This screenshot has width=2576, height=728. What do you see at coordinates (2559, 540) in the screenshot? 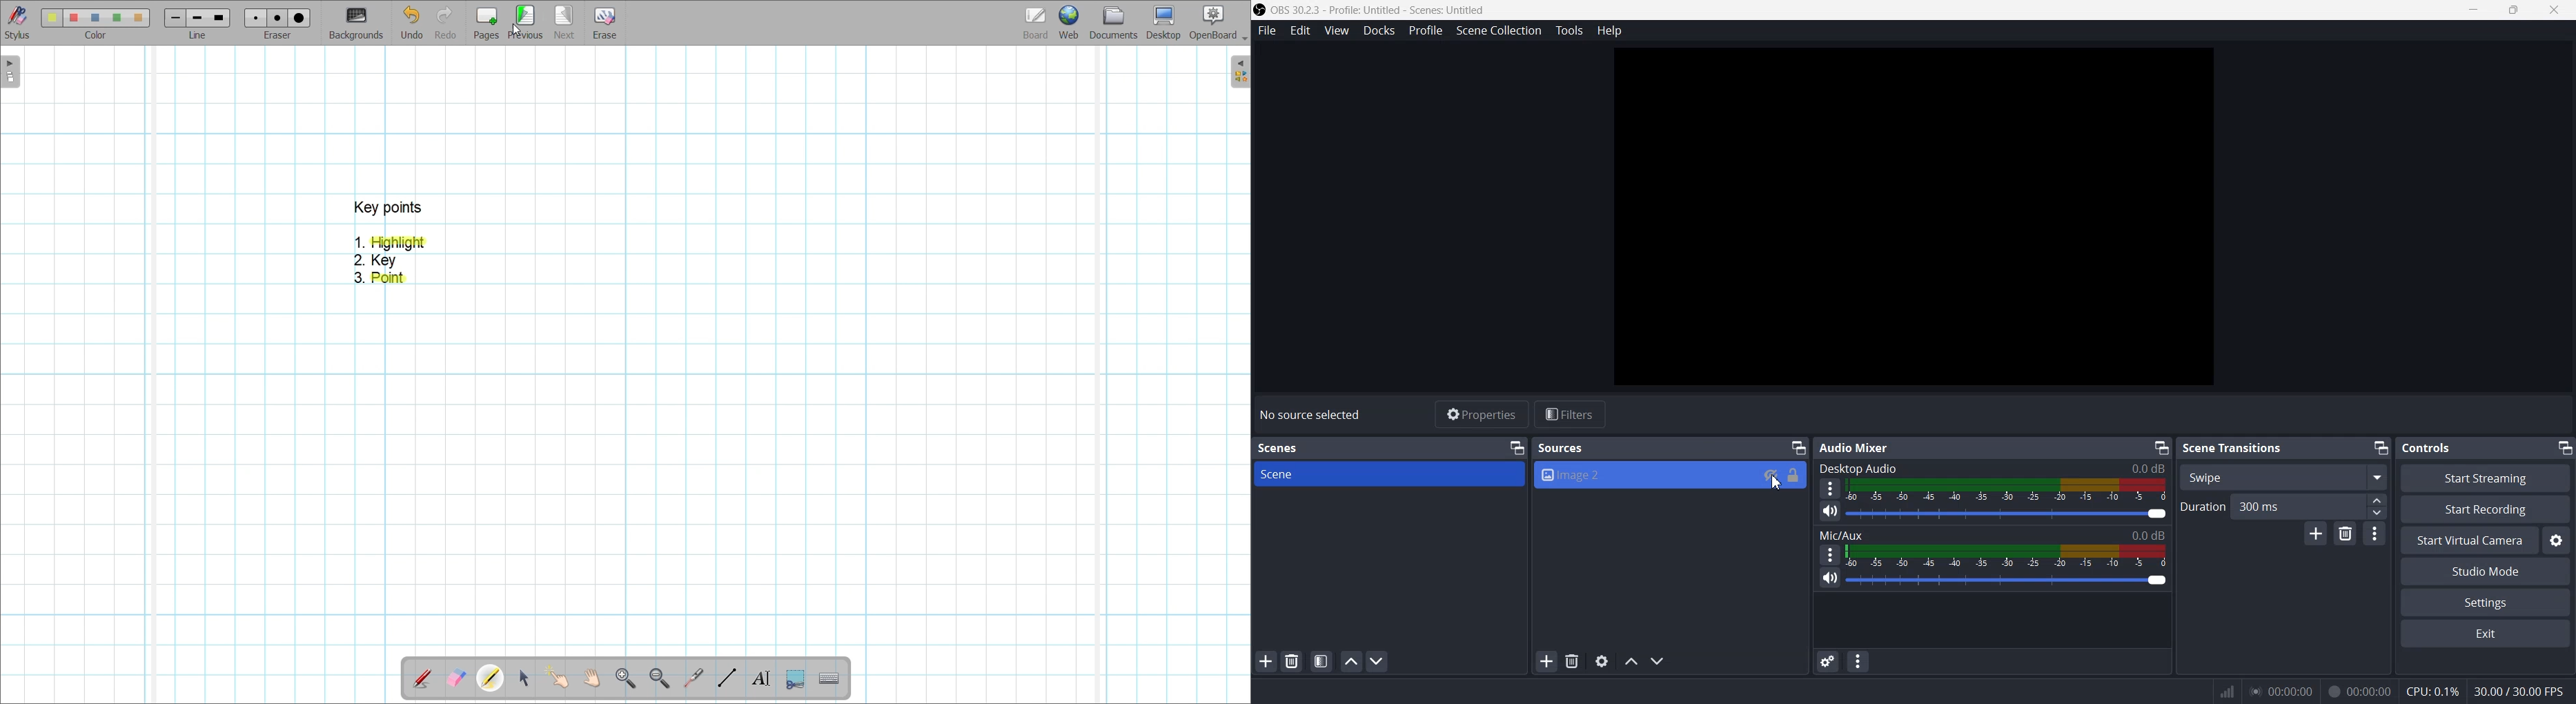
I see `Settings` at bounding box center [2559, 540].